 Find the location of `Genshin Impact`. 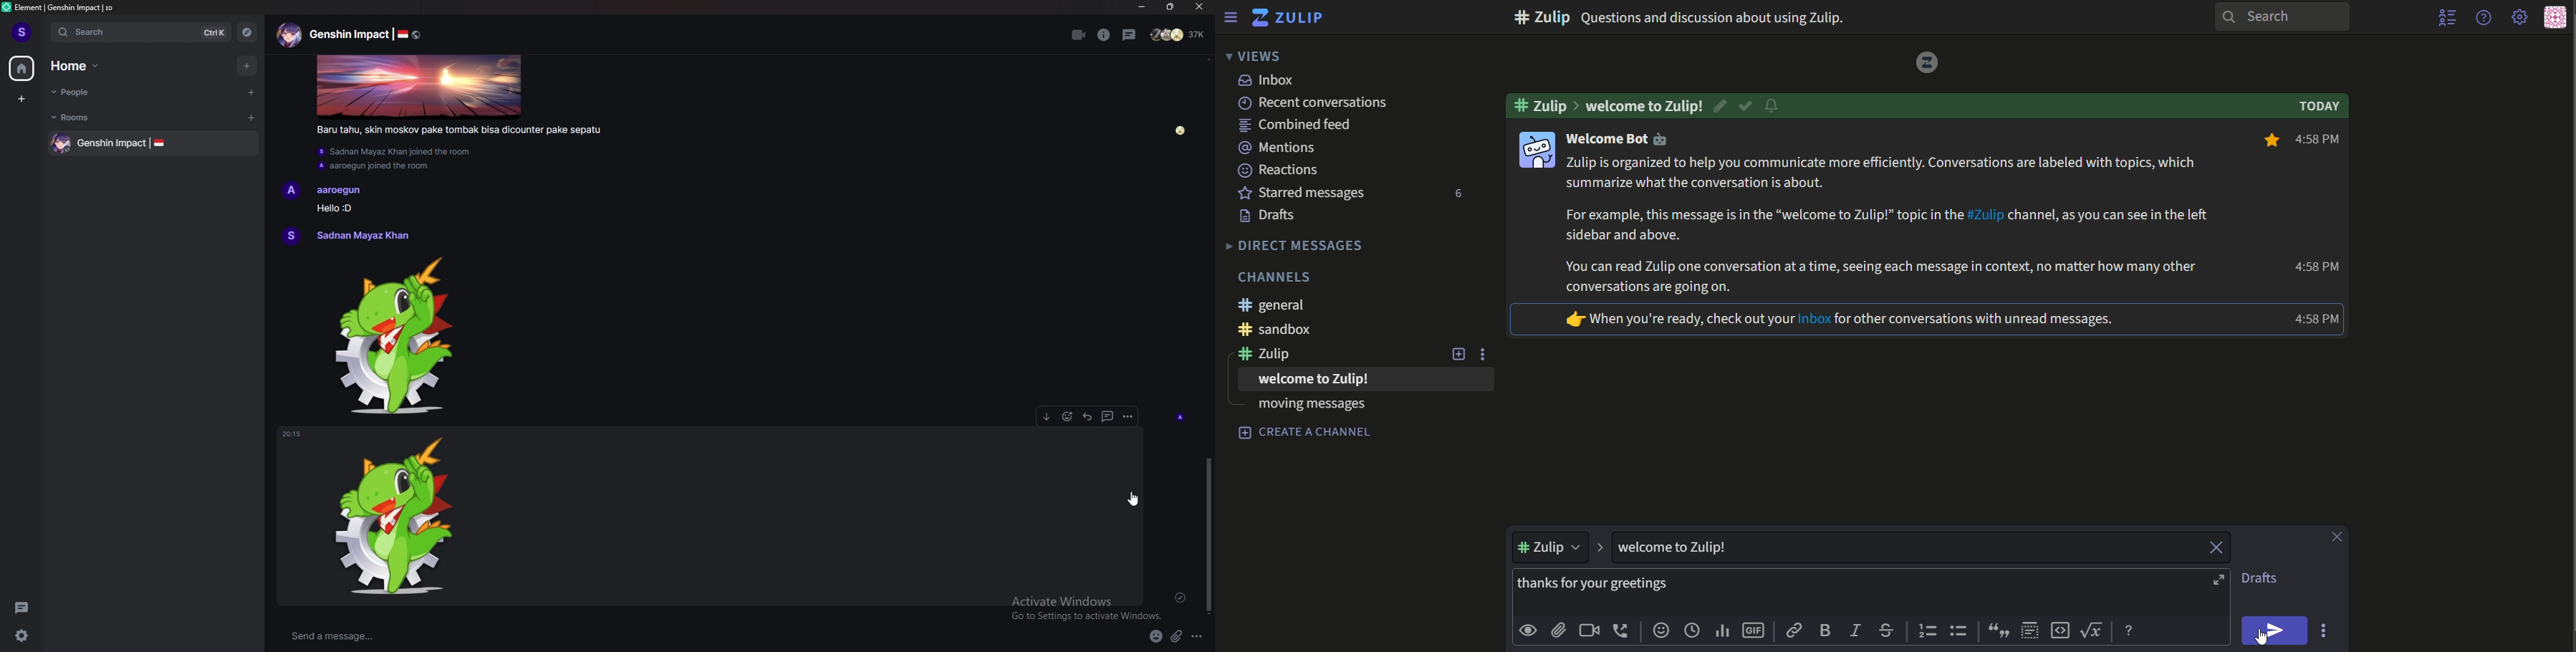

Genshin Impact is located at coordinates (349, 34).